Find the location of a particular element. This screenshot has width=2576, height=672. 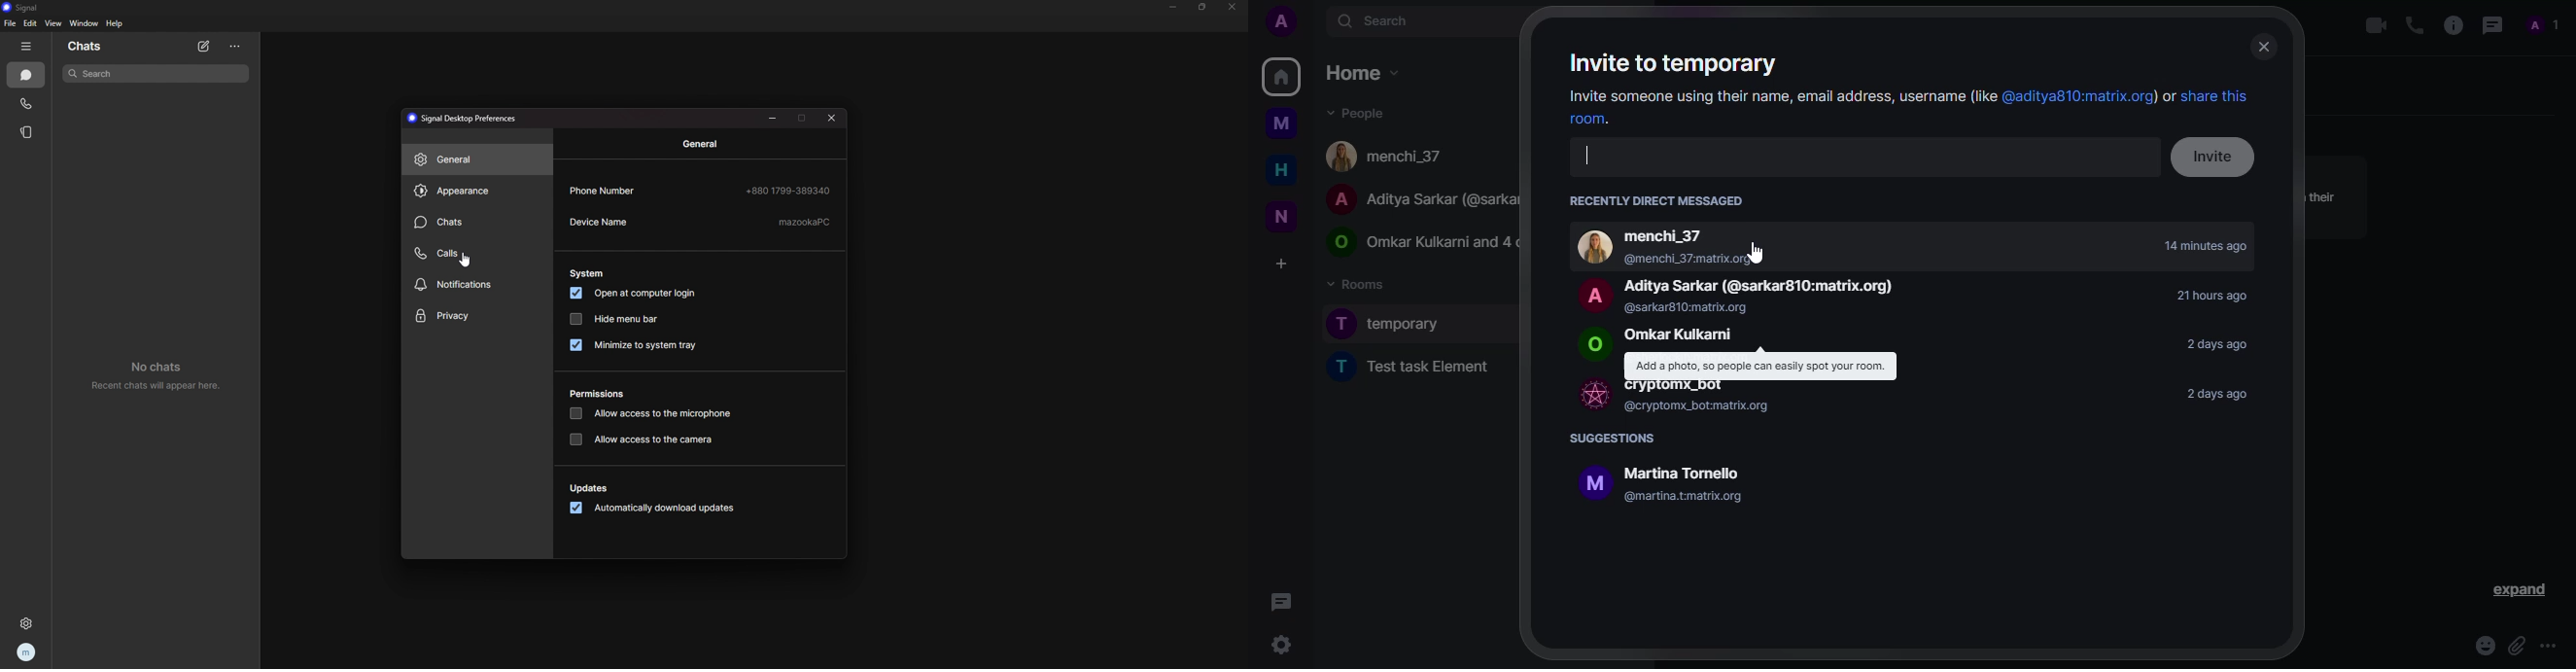

options is located at coordinates (235, 47).